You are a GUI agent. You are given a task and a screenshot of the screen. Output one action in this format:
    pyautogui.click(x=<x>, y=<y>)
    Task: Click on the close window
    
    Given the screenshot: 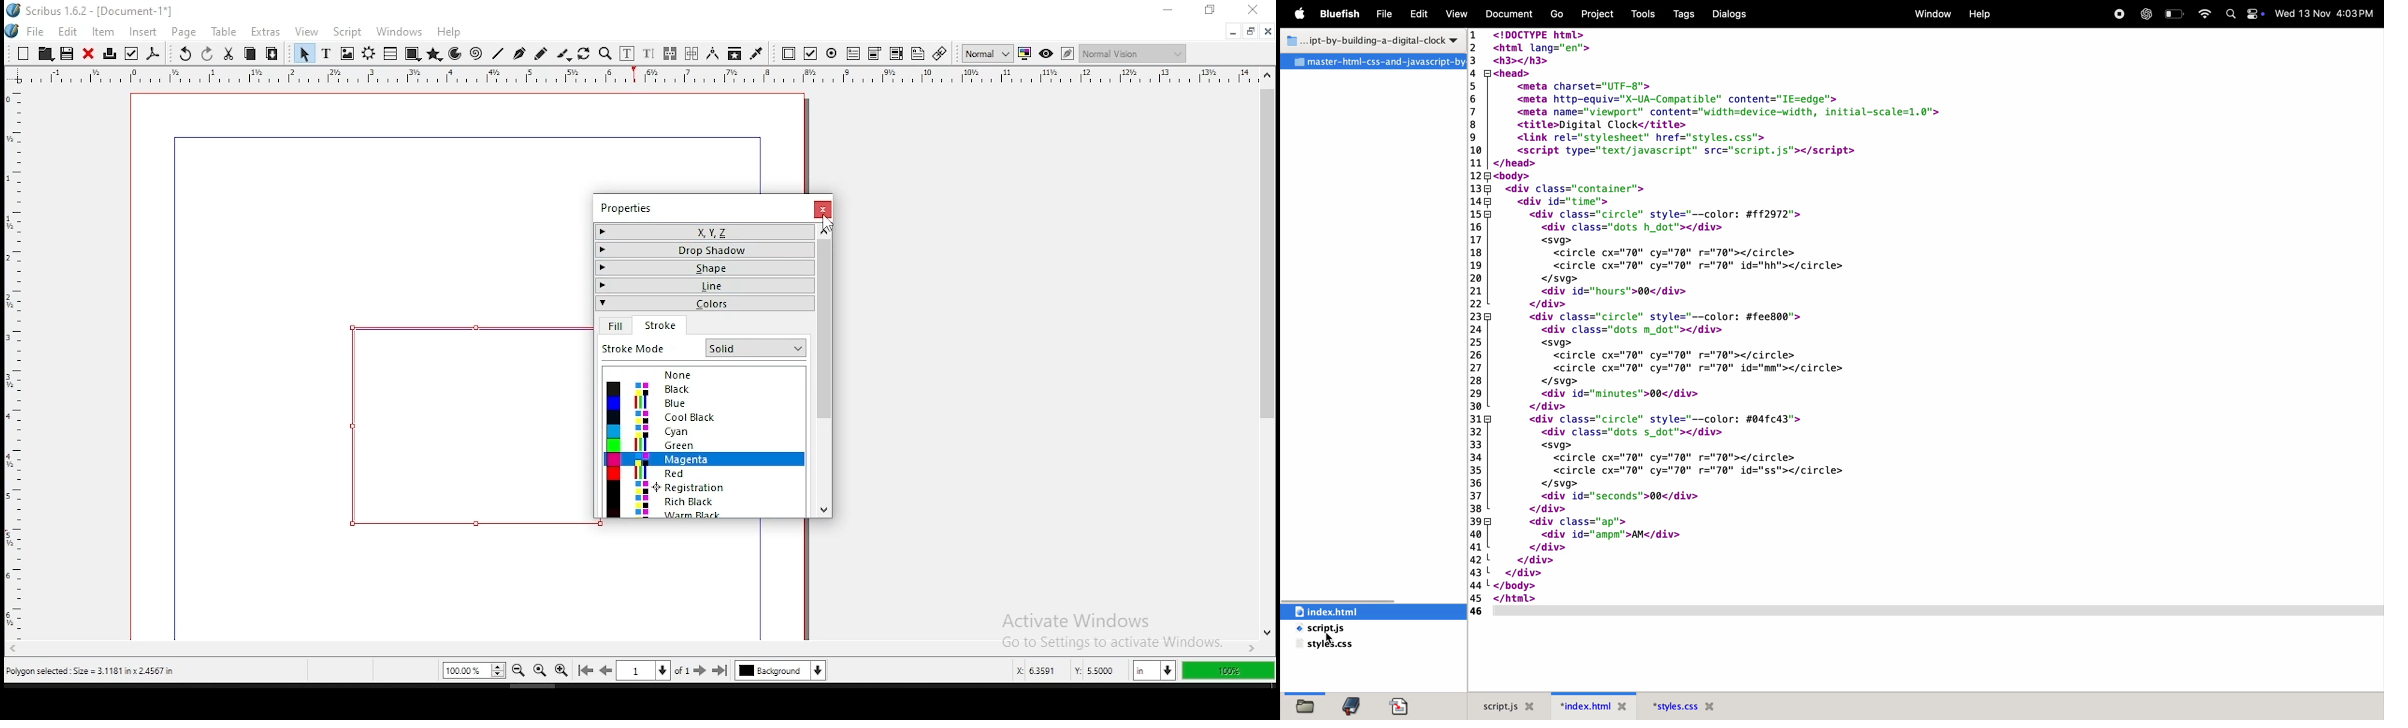 What is the action you would take?
    pyautogui.click(x=823, y=209)
    